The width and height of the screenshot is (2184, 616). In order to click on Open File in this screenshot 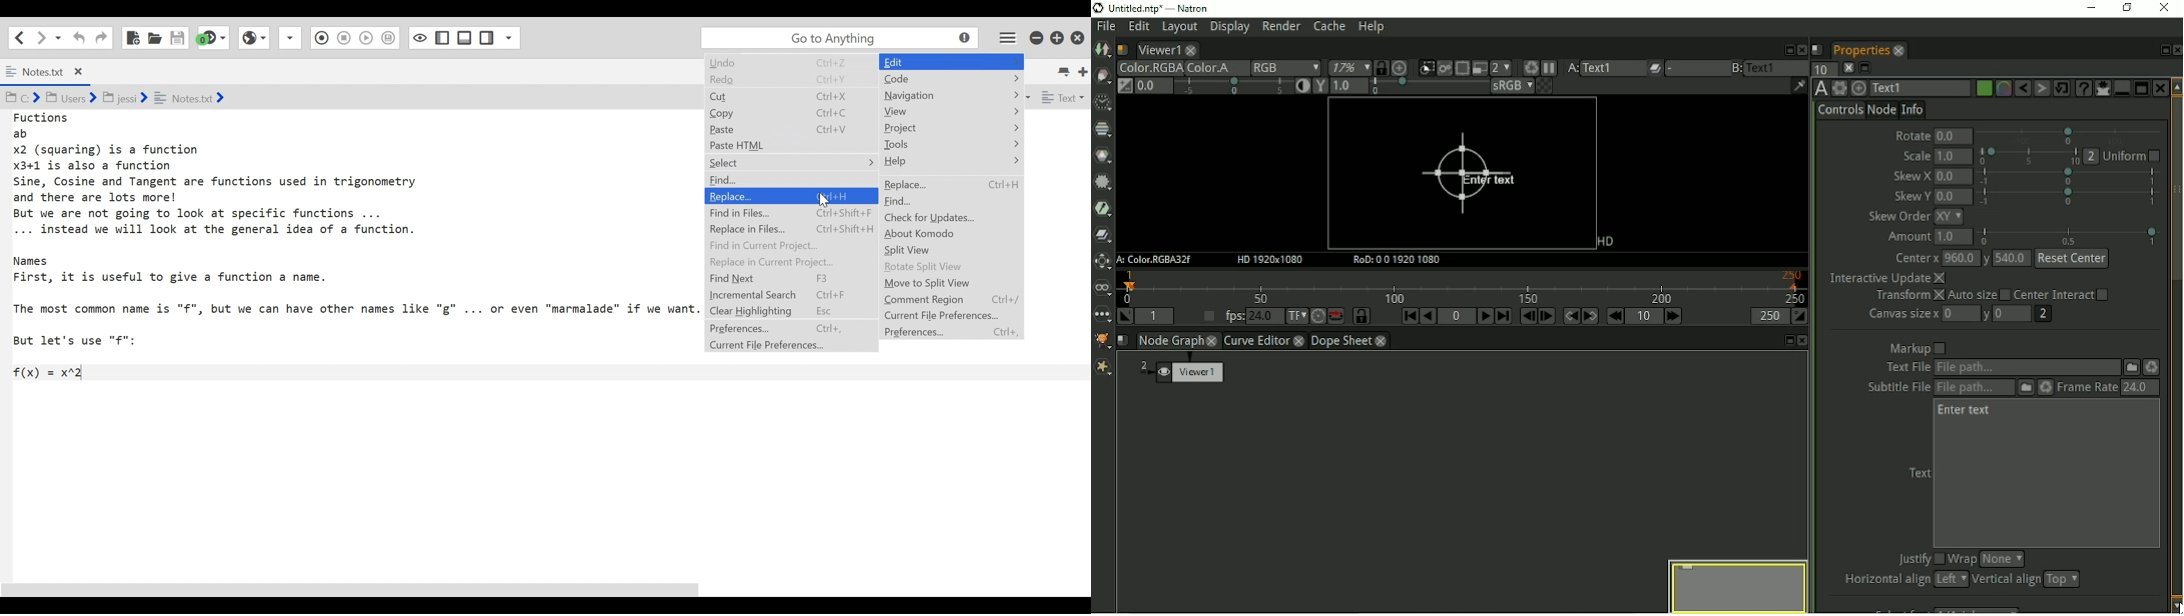, I will do `click(155, 38)`.